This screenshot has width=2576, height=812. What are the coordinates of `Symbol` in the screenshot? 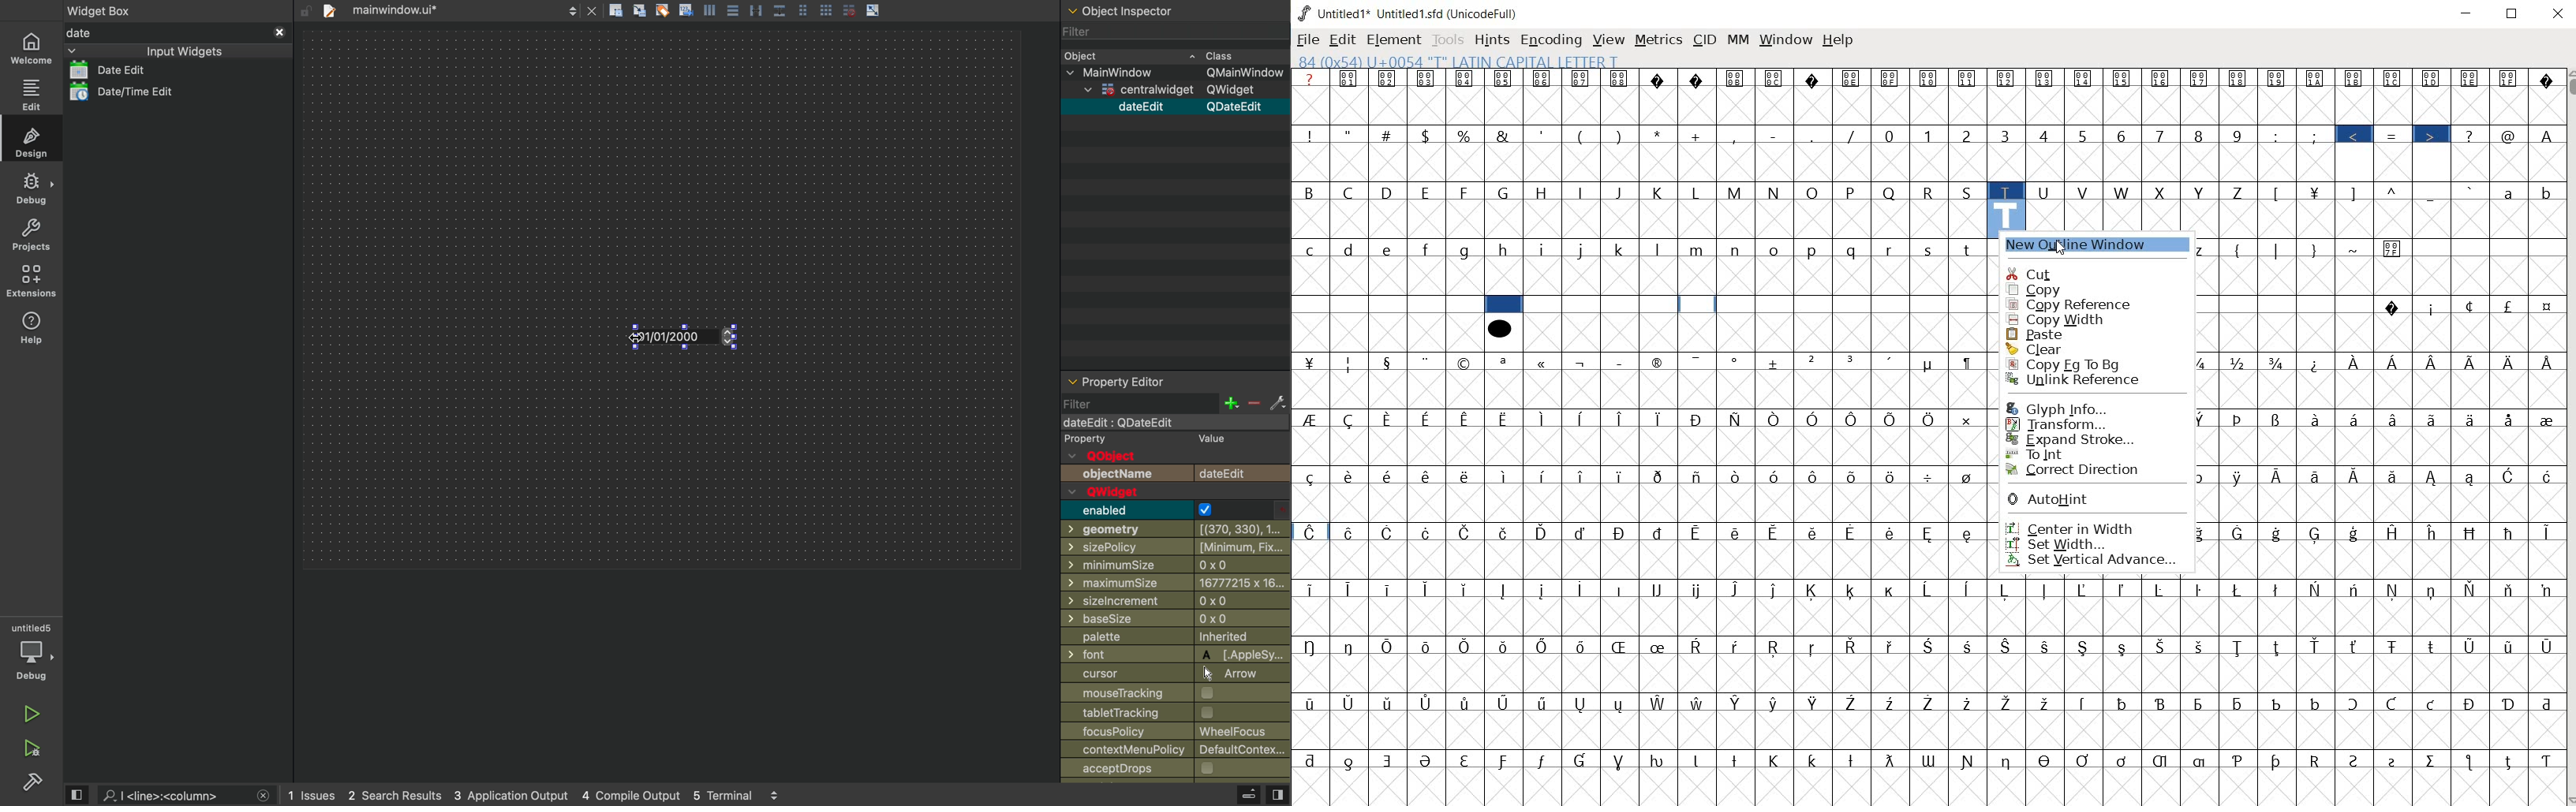 It's located at (1621, 532).